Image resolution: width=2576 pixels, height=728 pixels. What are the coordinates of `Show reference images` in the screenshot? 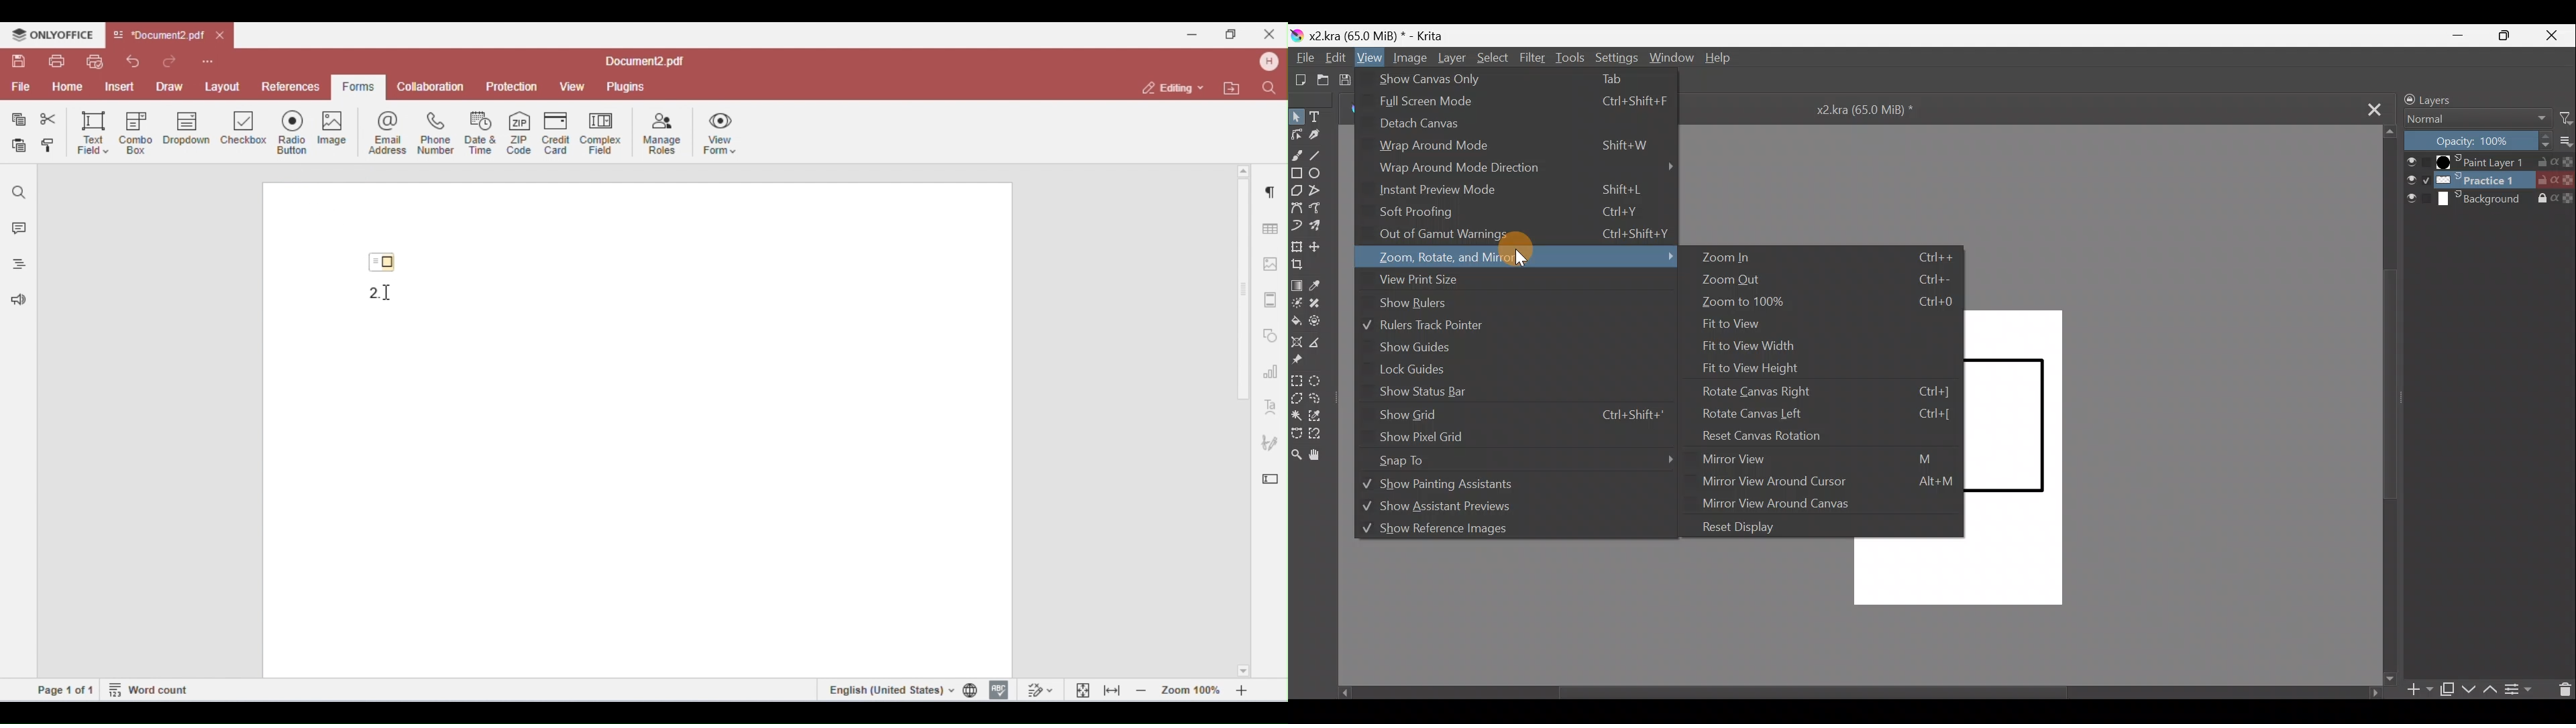 It's located at (1480, 533).